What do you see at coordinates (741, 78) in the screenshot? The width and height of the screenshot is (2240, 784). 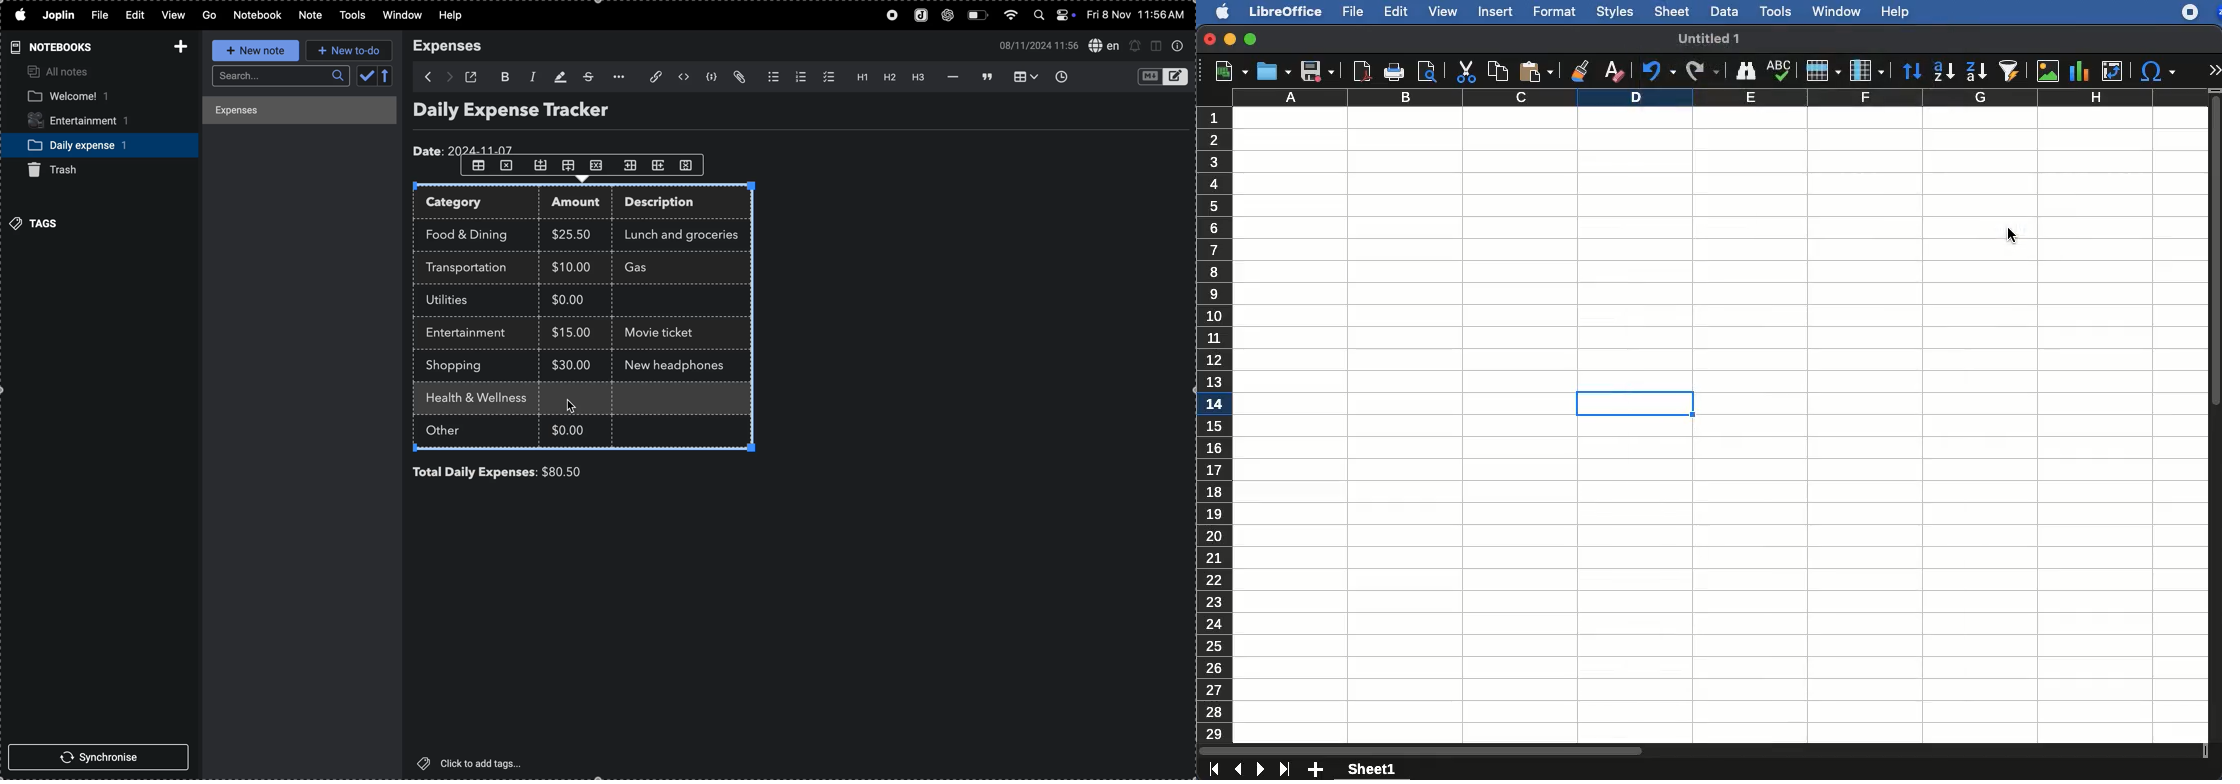 I see `attach file` at bounding box center [741, 78].